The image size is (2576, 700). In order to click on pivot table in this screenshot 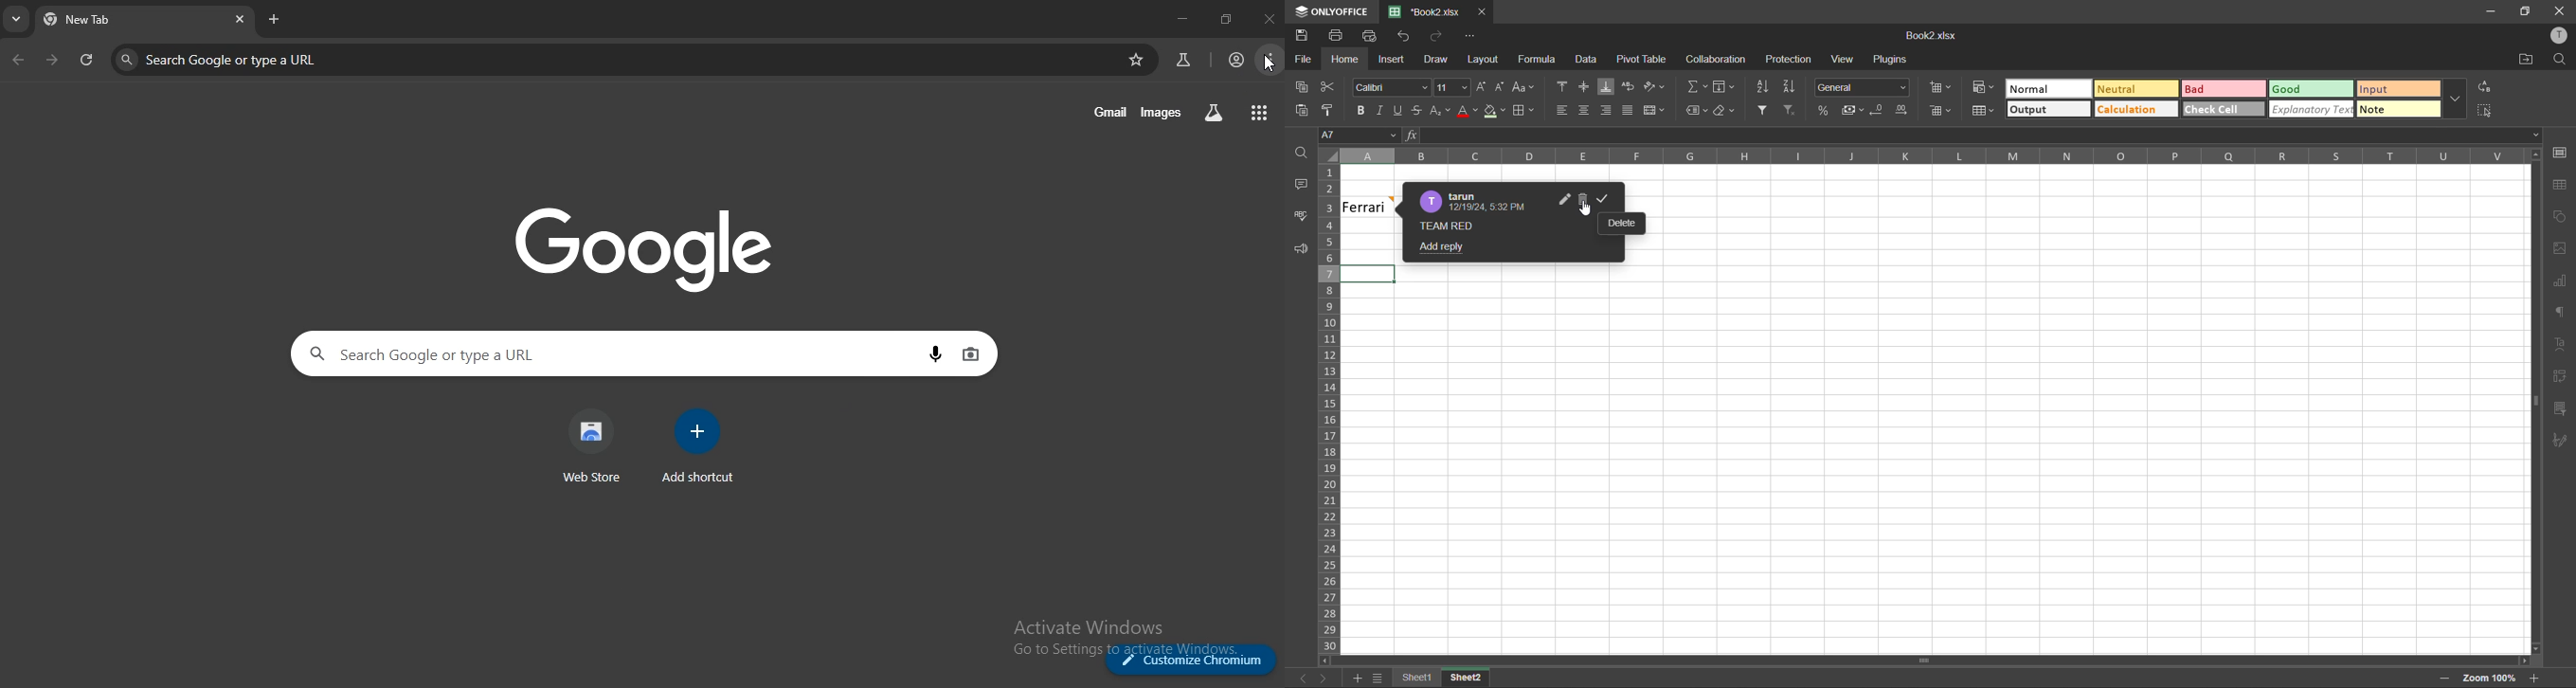, I will do `click(2559, 378)`.